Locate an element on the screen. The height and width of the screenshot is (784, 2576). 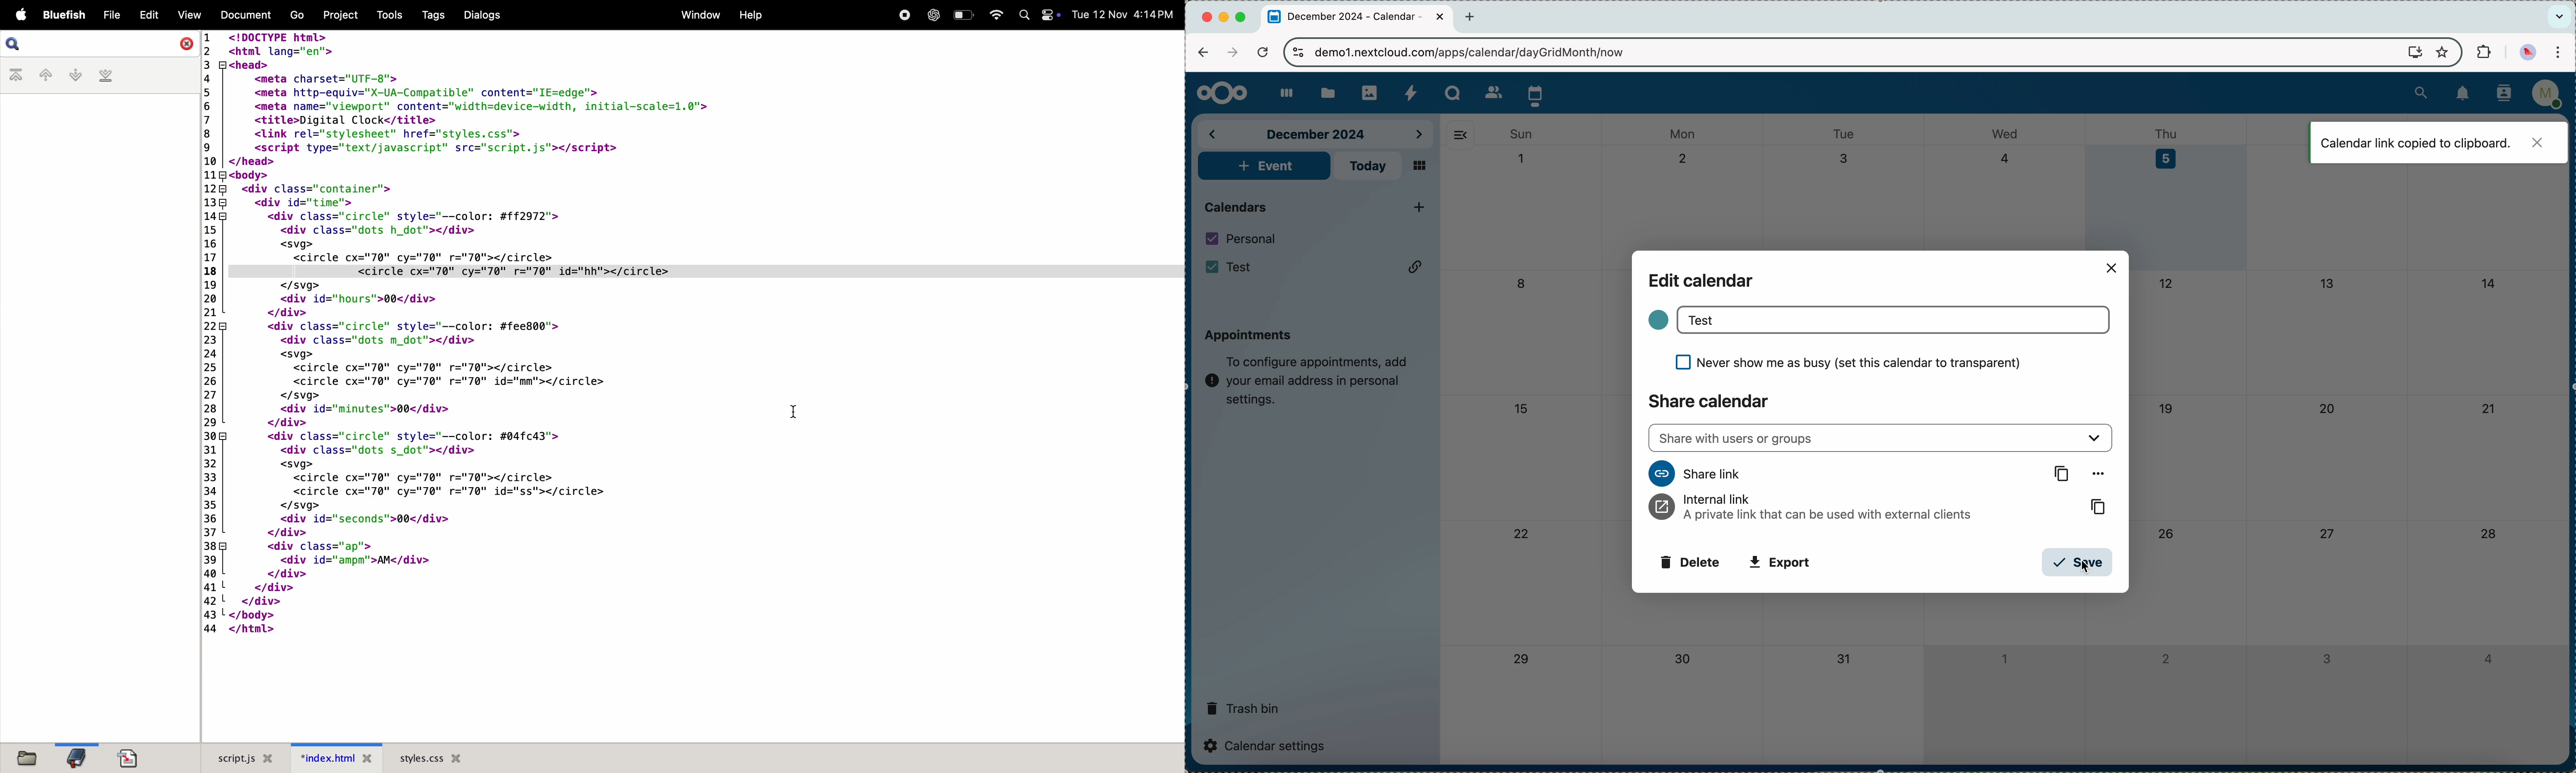
Nextcloud logo is located at coordinates (1218, 93).